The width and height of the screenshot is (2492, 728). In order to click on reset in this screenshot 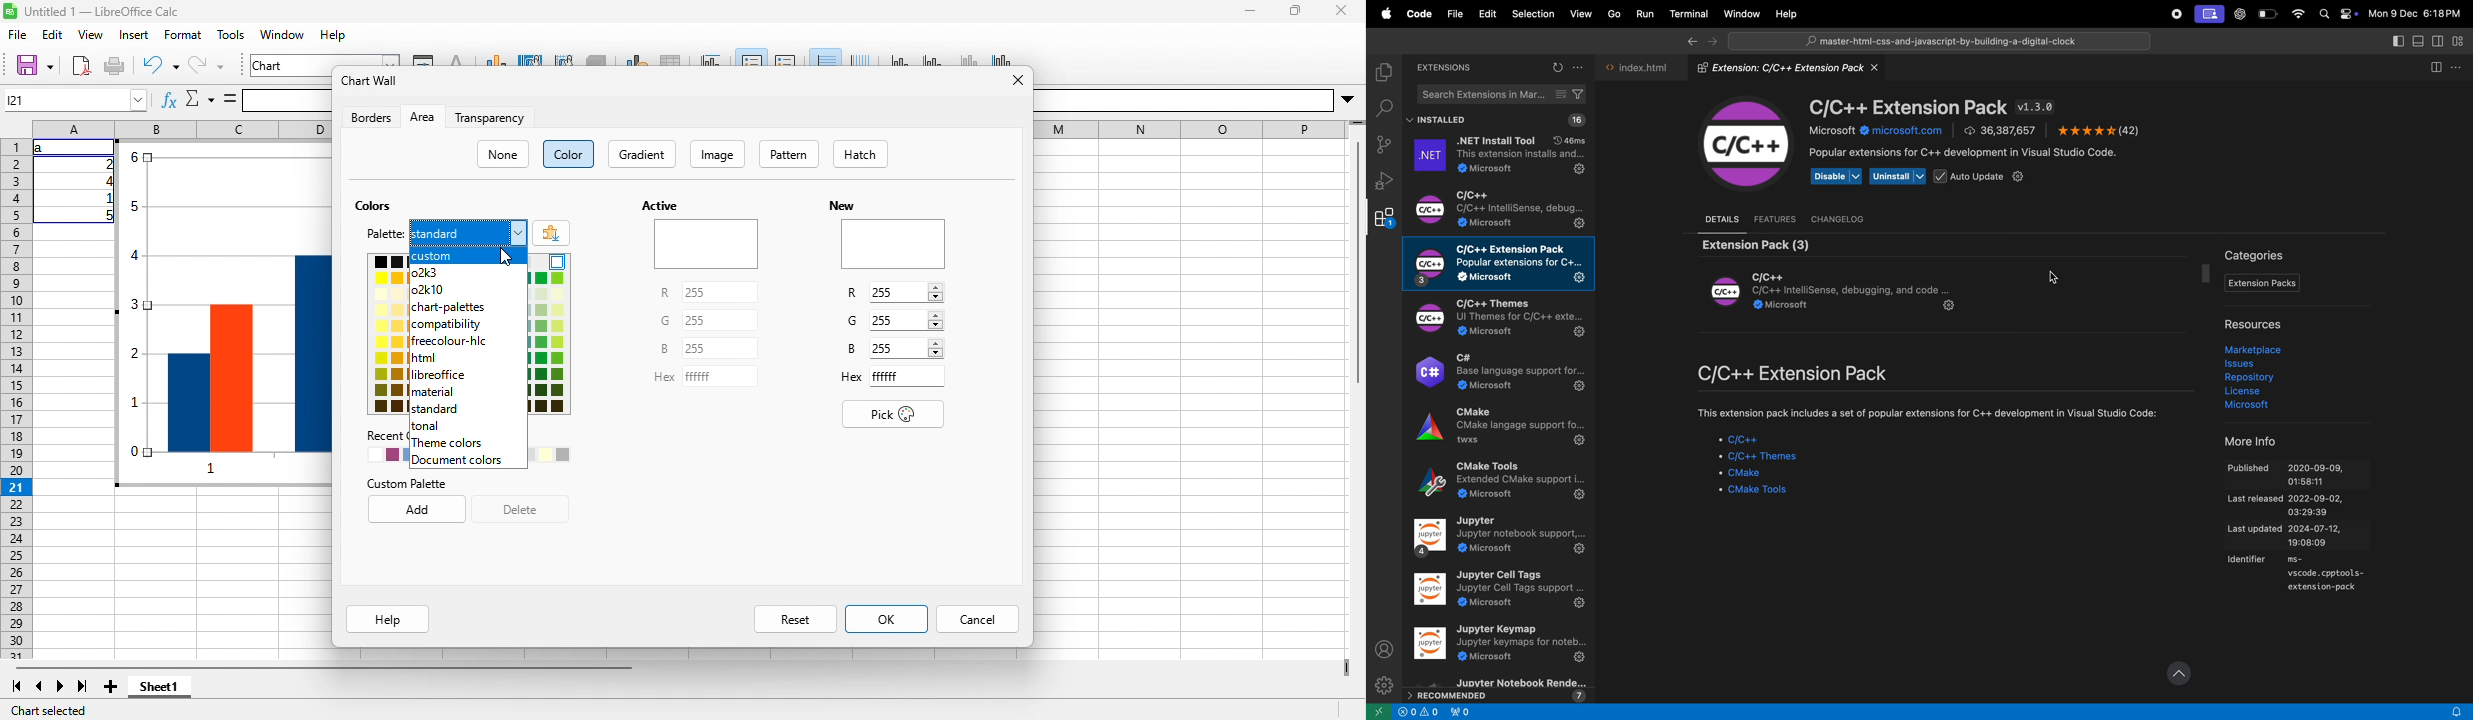, I will do `click(795, 619)`.